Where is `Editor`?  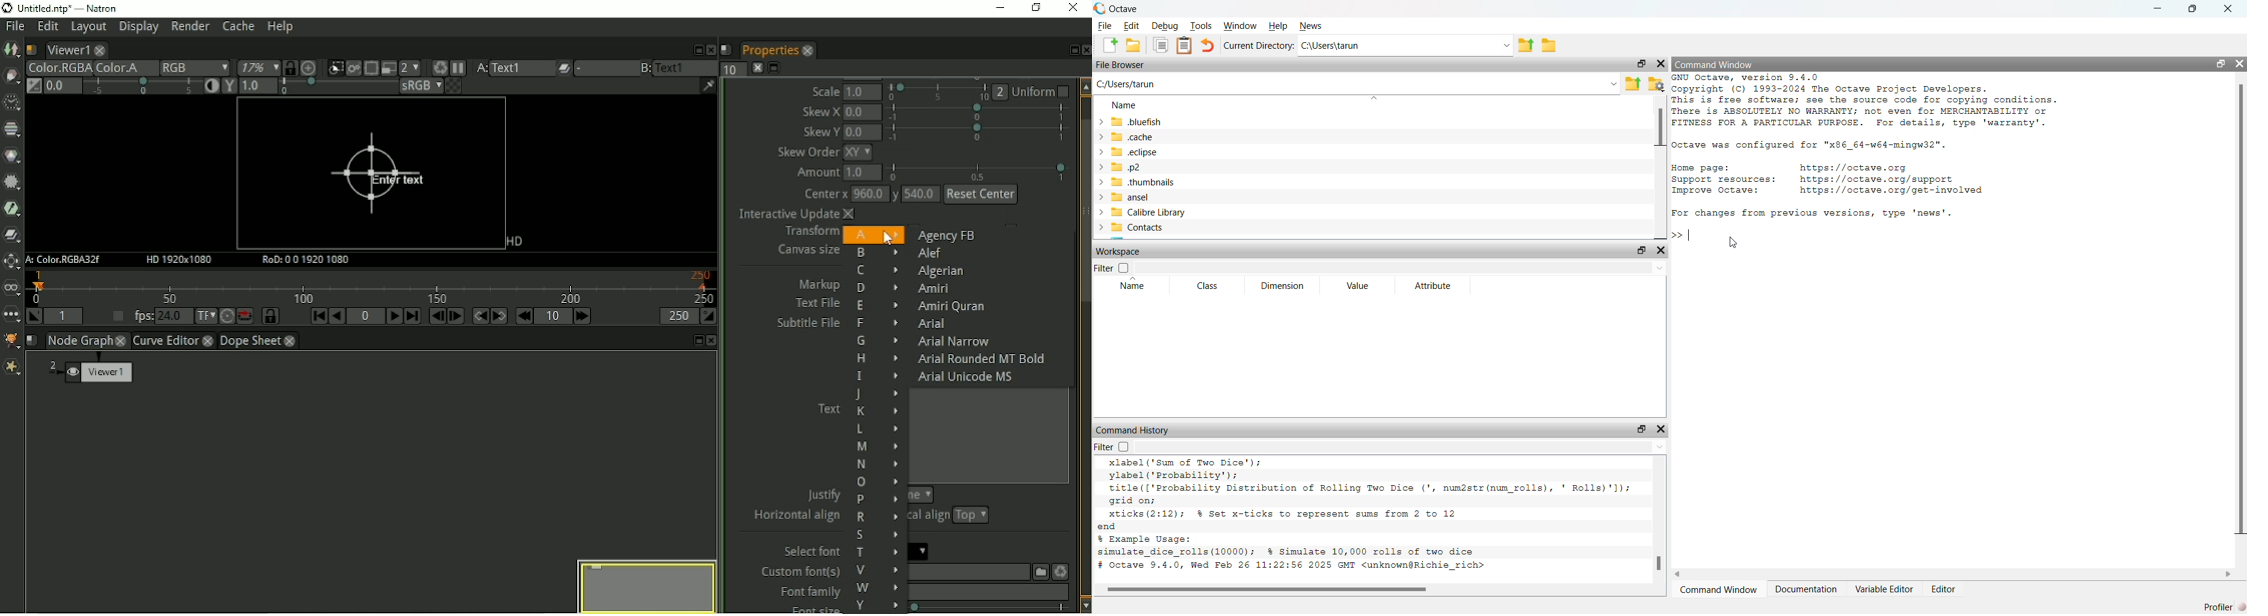 Editor is located at coordinates (1944, 589).